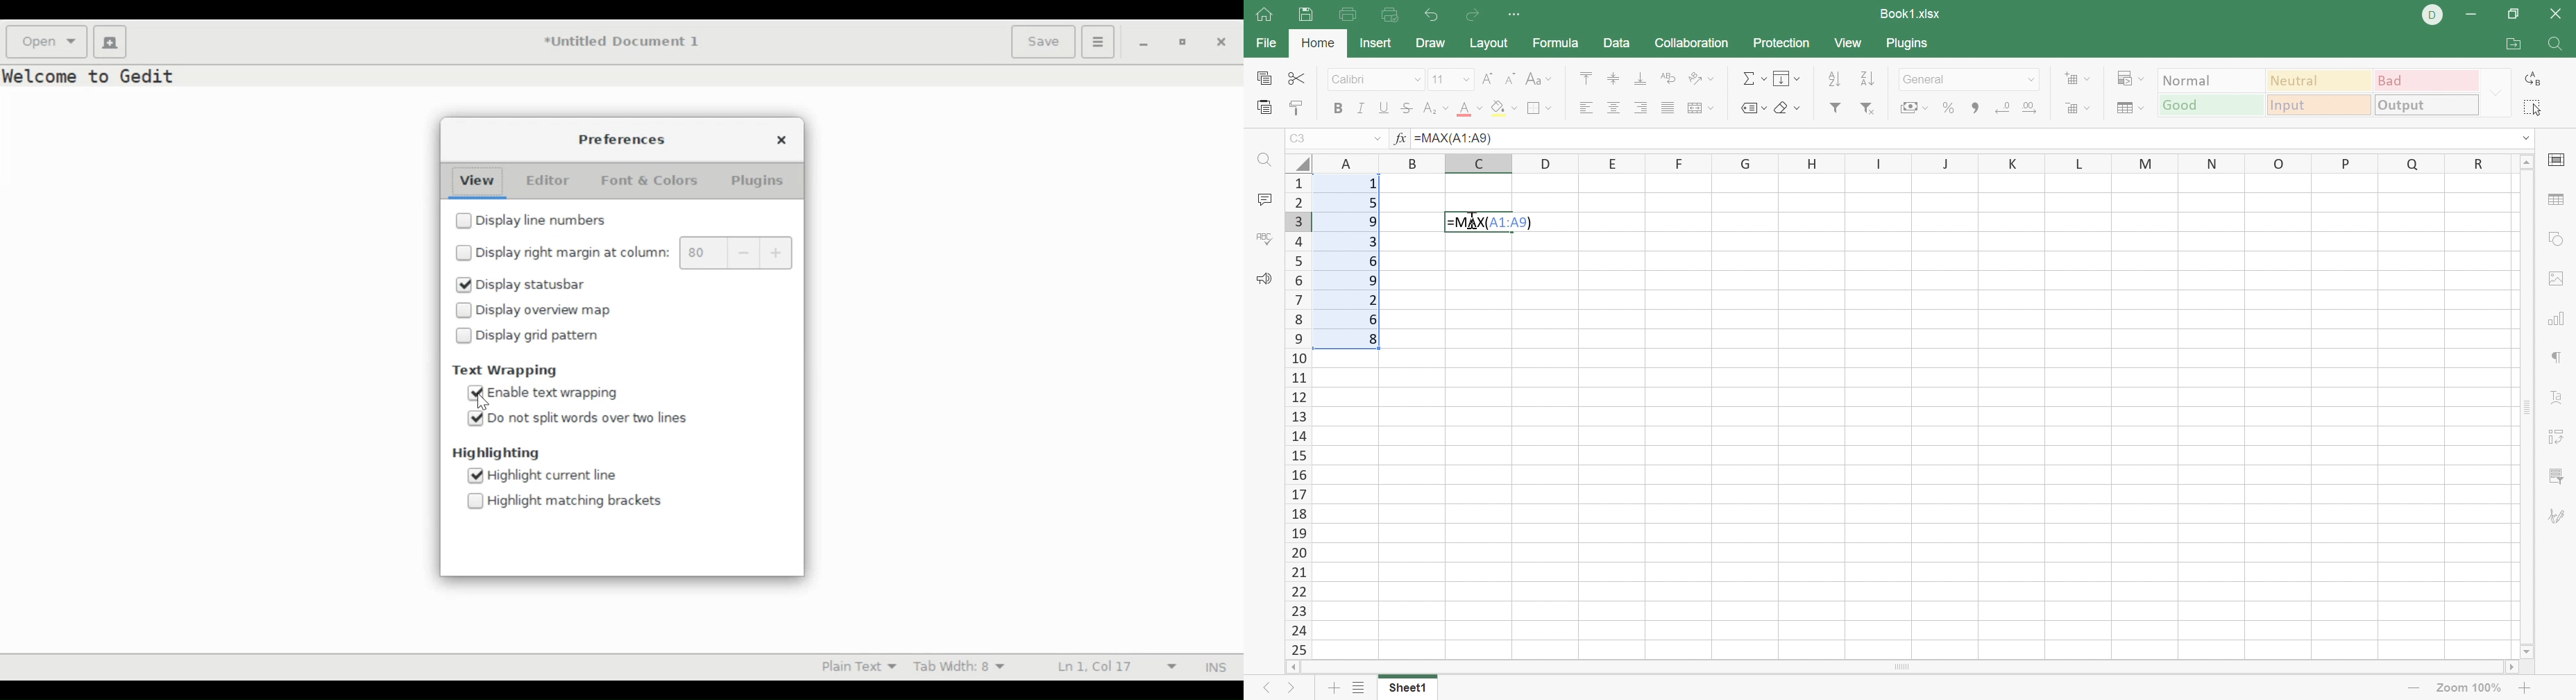  What do you see at coordinates (1310, 15) in the screenshot?
I see `Save` at bounding box center [1310, 15].